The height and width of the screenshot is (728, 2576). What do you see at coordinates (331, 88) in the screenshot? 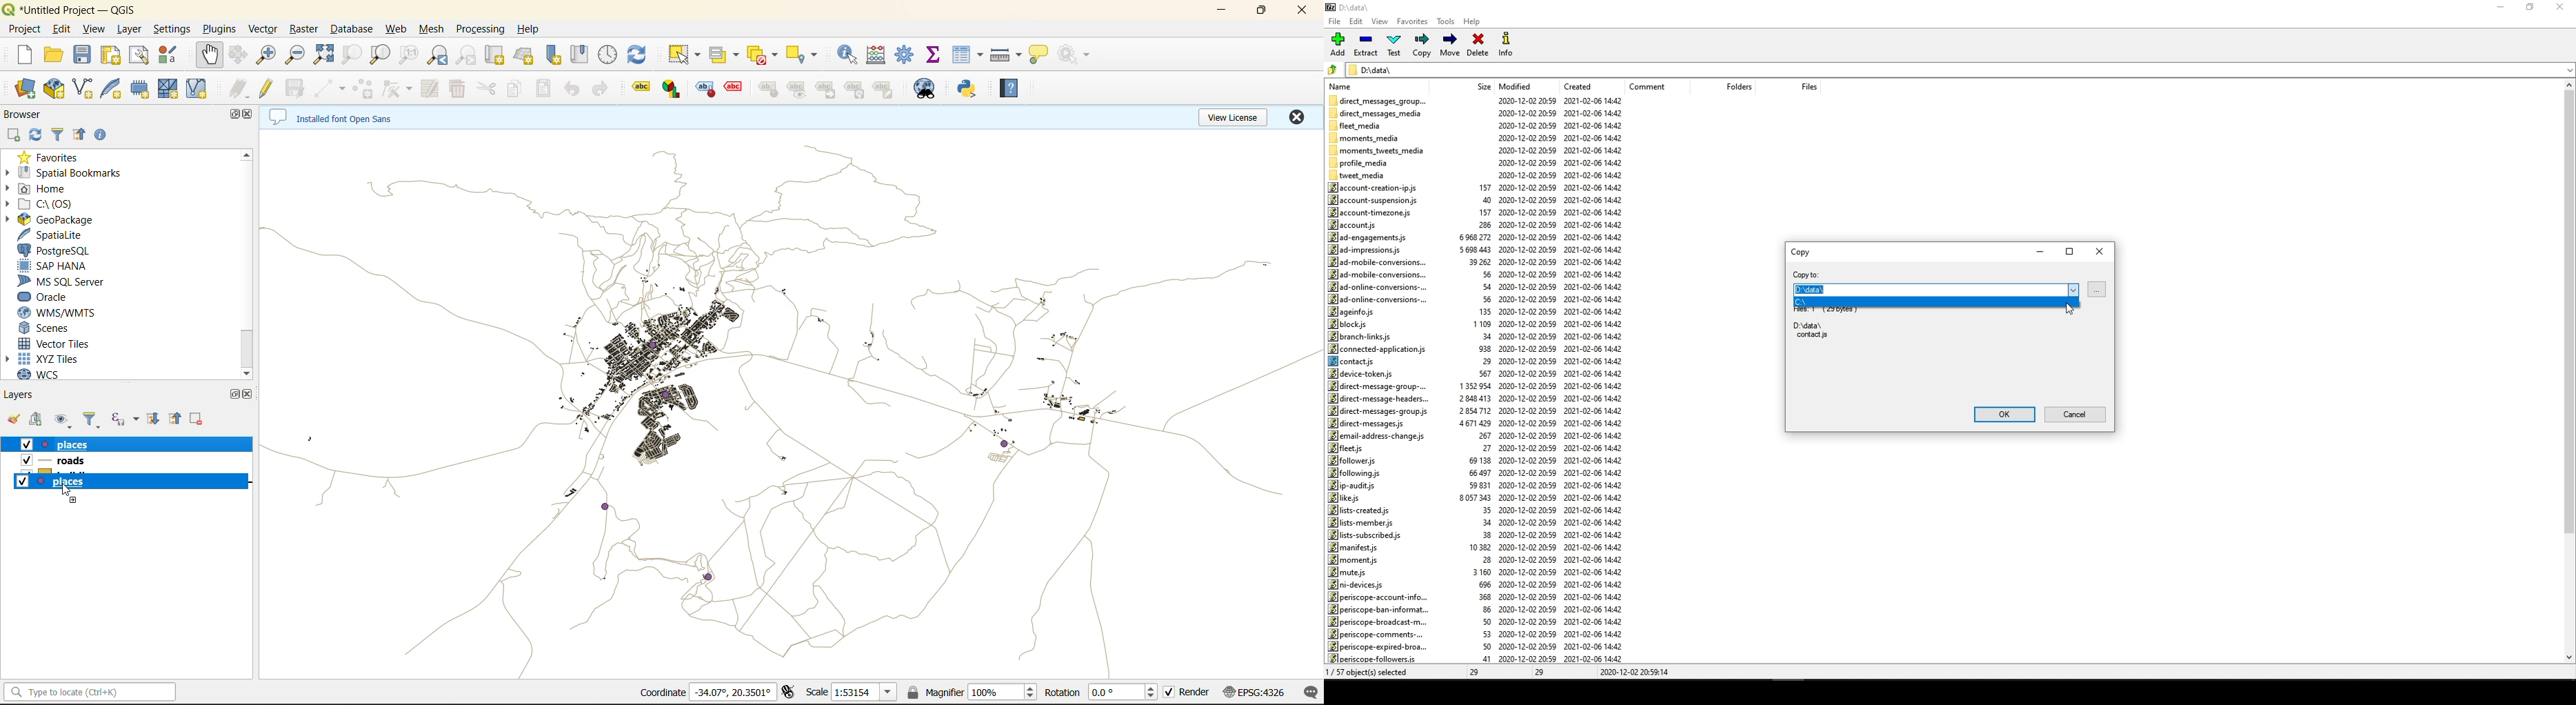
I see `digitize` at bounding box center [331, 88].